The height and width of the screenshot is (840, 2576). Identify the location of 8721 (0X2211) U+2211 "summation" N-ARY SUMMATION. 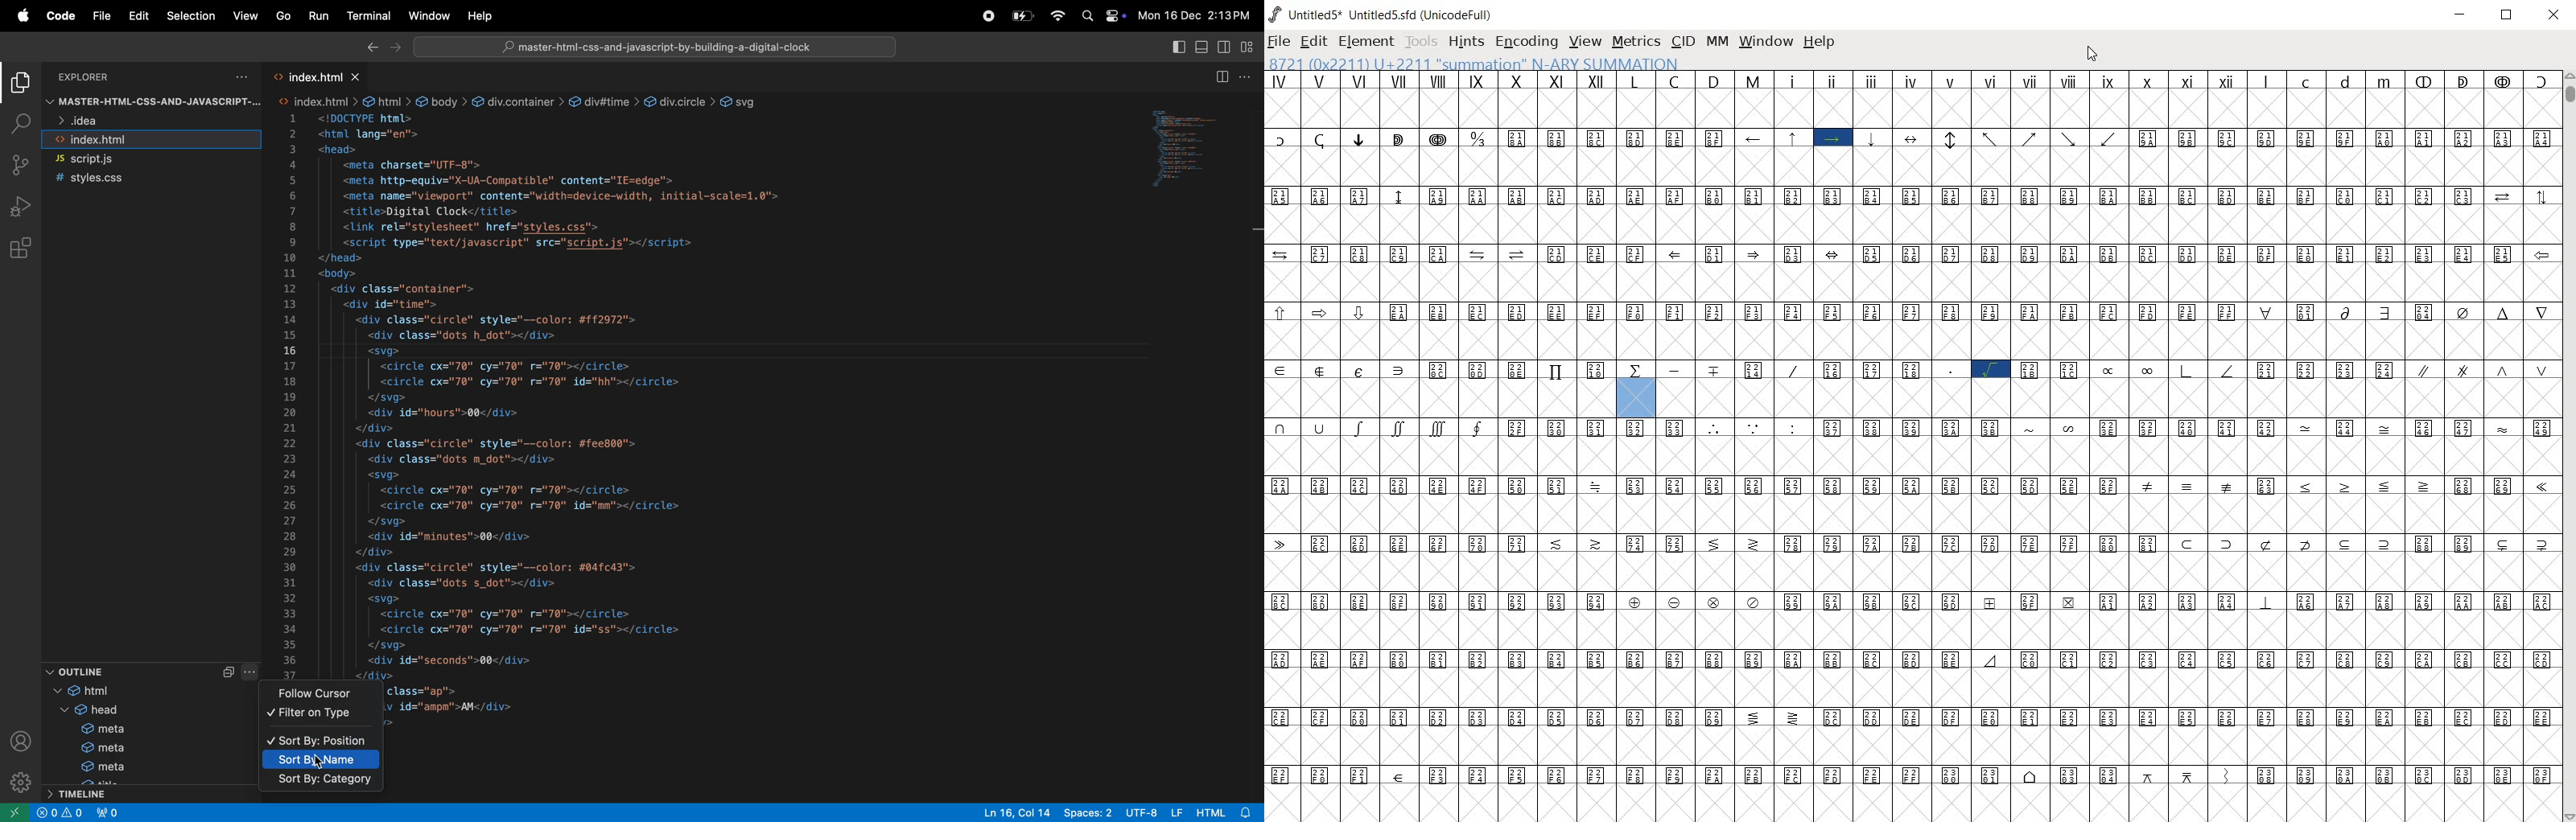
(1473, 63).